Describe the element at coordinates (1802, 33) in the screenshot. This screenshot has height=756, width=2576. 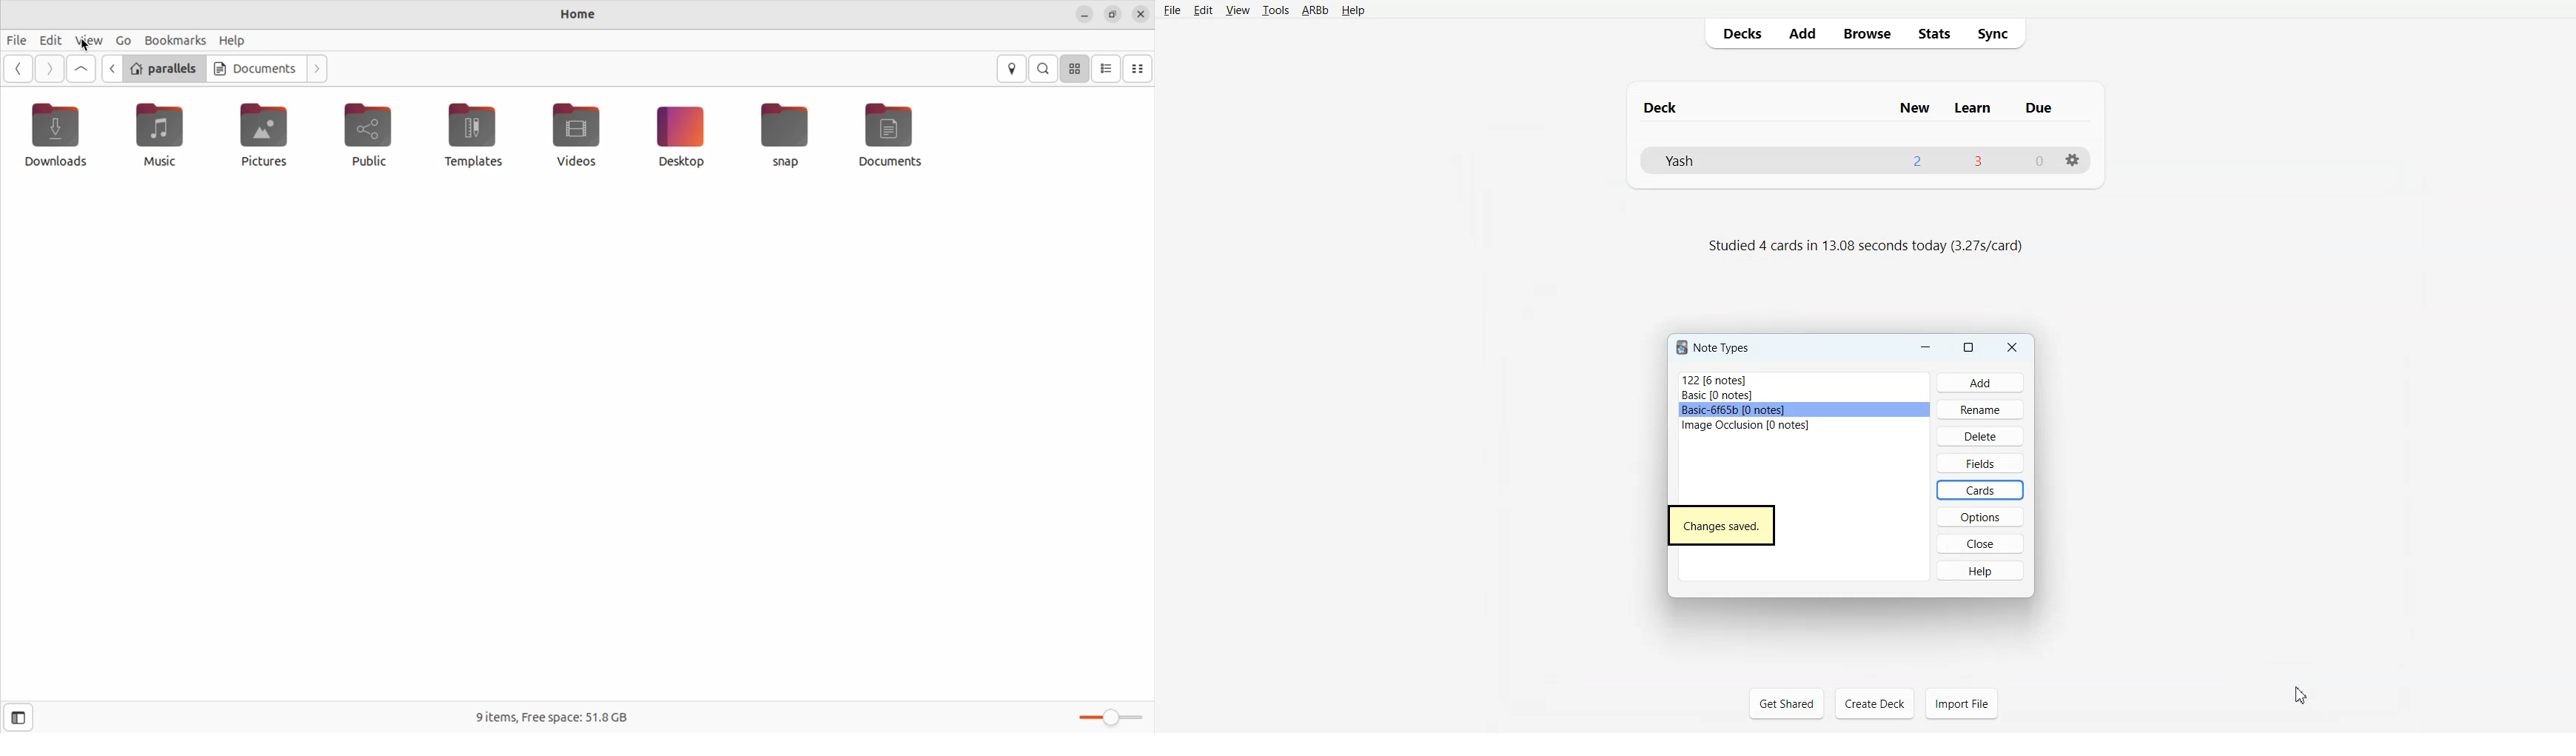
I see `Add` at that location.